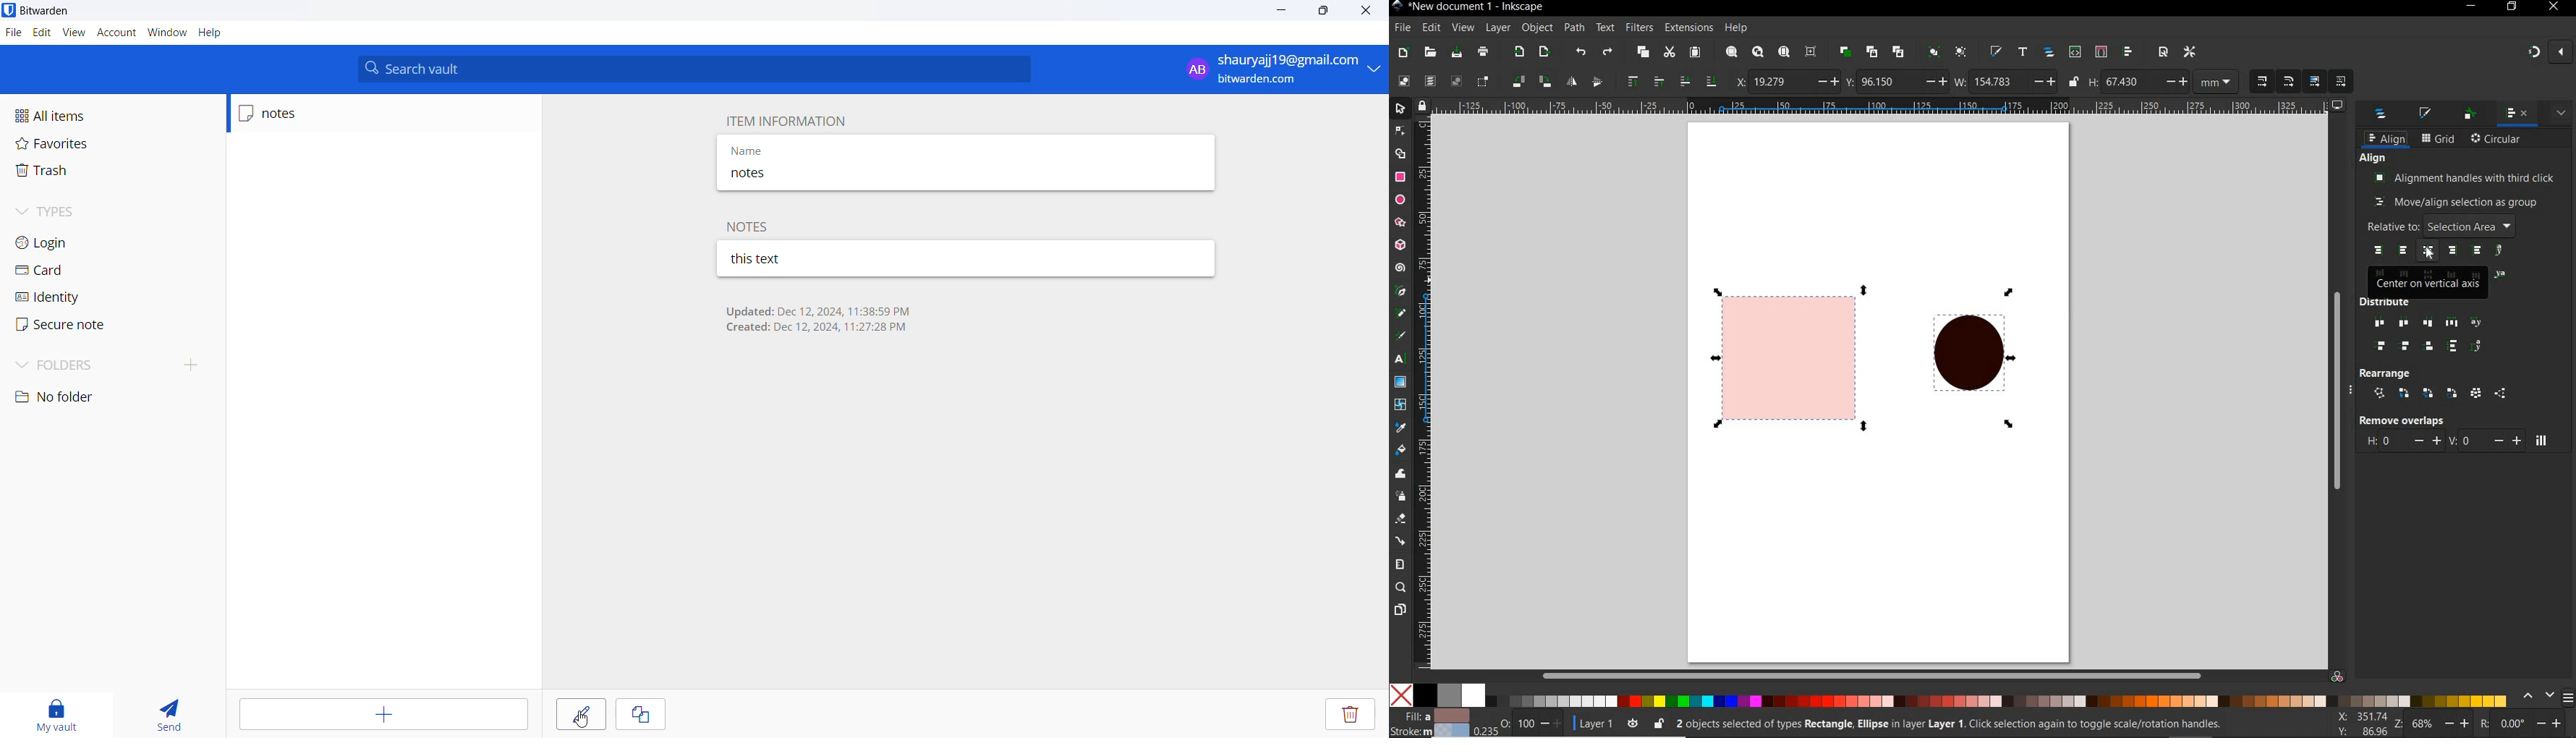 The image size is (2576, 756). Describe the element at coordinates (1431, 28) in the screenshot. I see `edit` at that location.